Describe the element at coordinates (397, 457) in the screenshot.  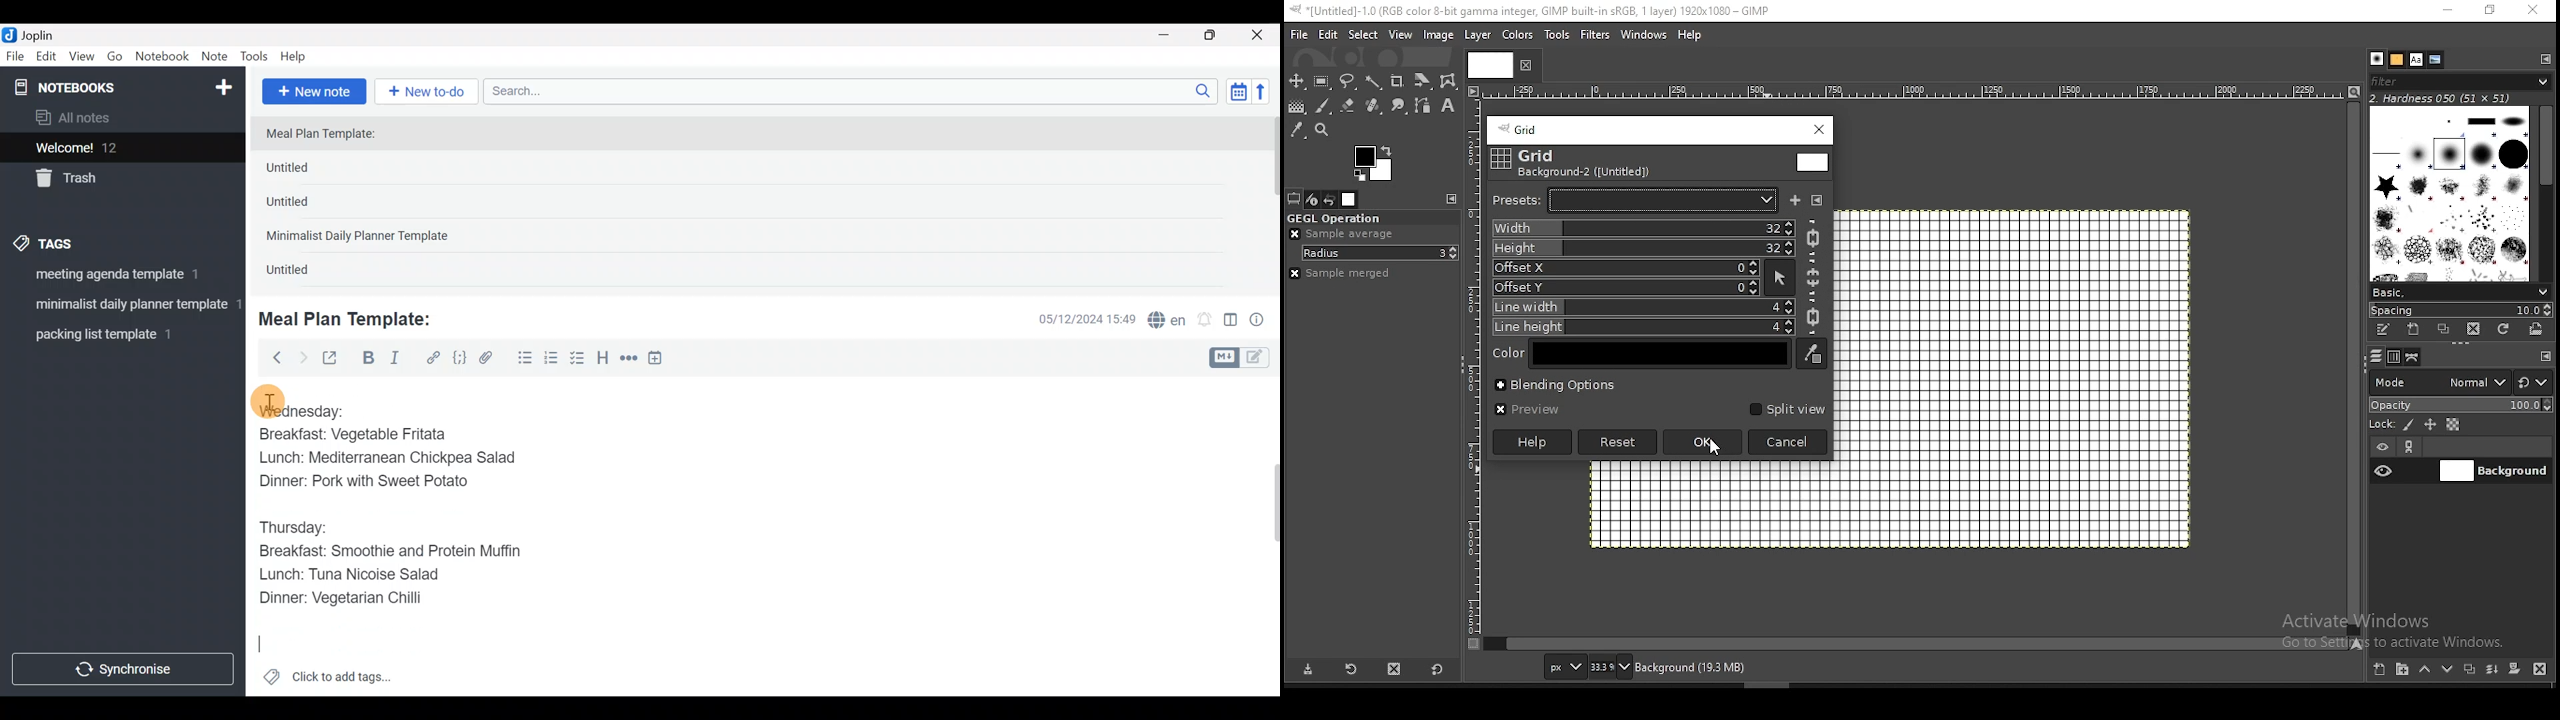
I see `Lunch: Mediterranean Chickpea Salad` at that location.